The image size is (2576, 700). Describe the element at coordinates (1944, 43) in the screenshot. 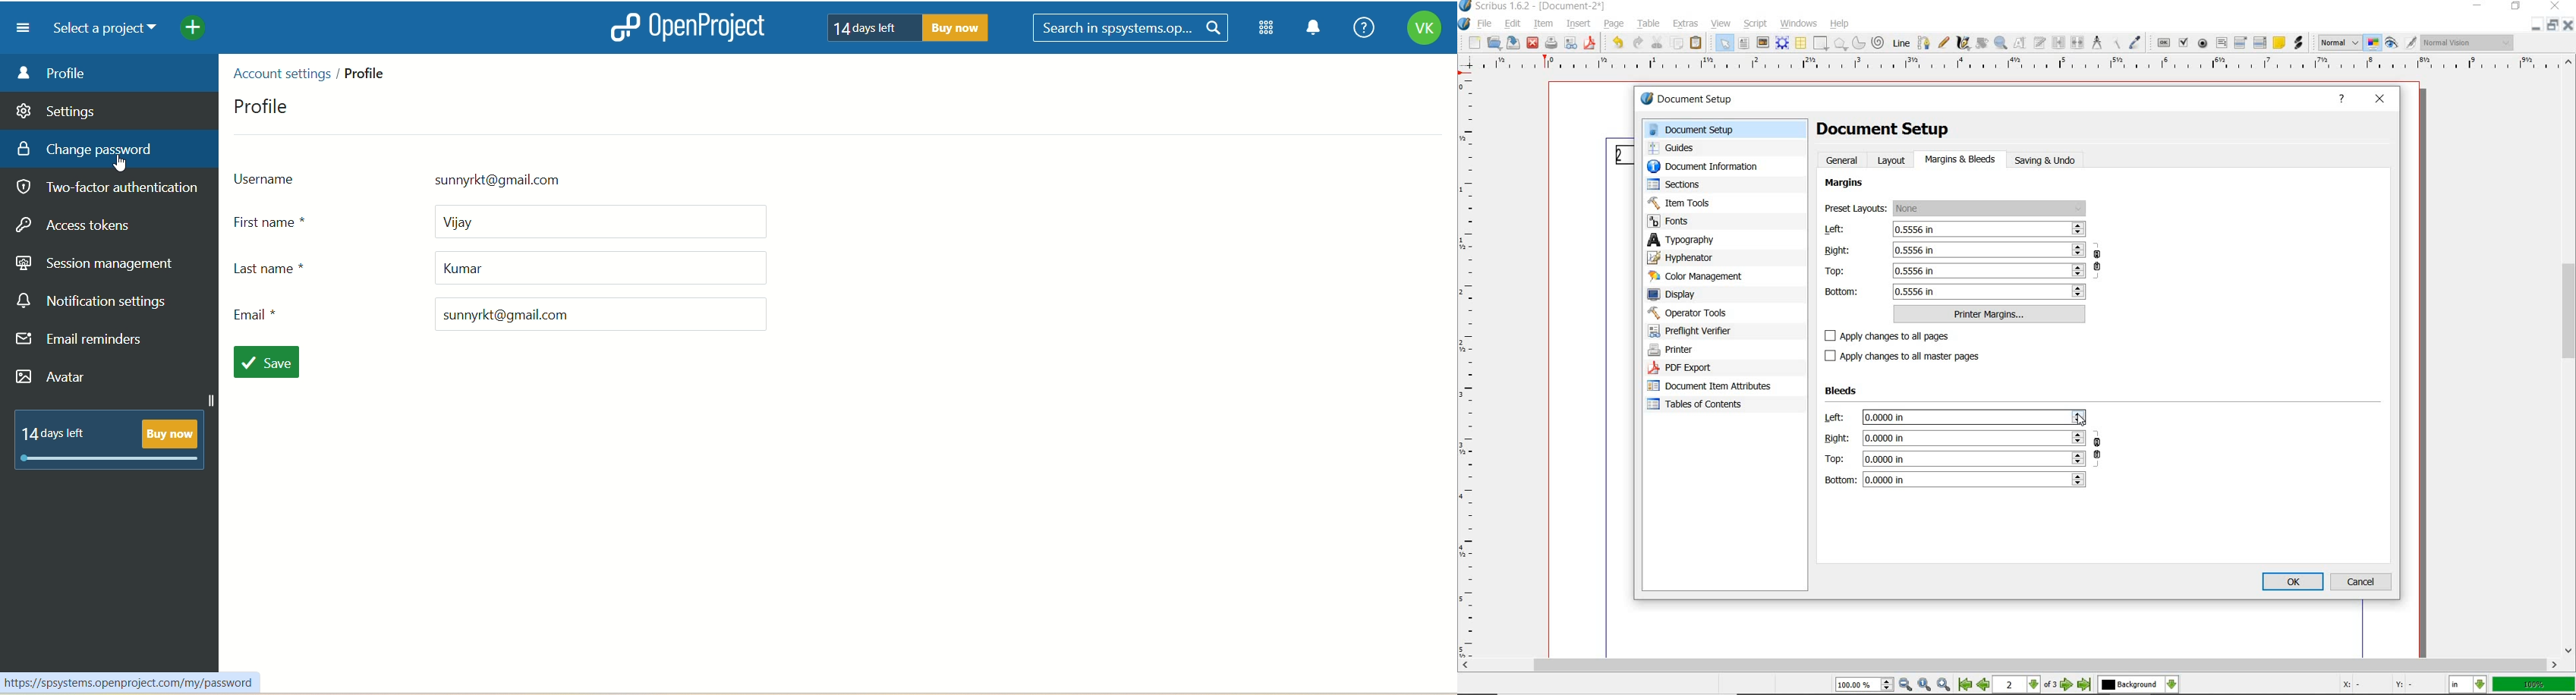

I see `freehand line` at that location.